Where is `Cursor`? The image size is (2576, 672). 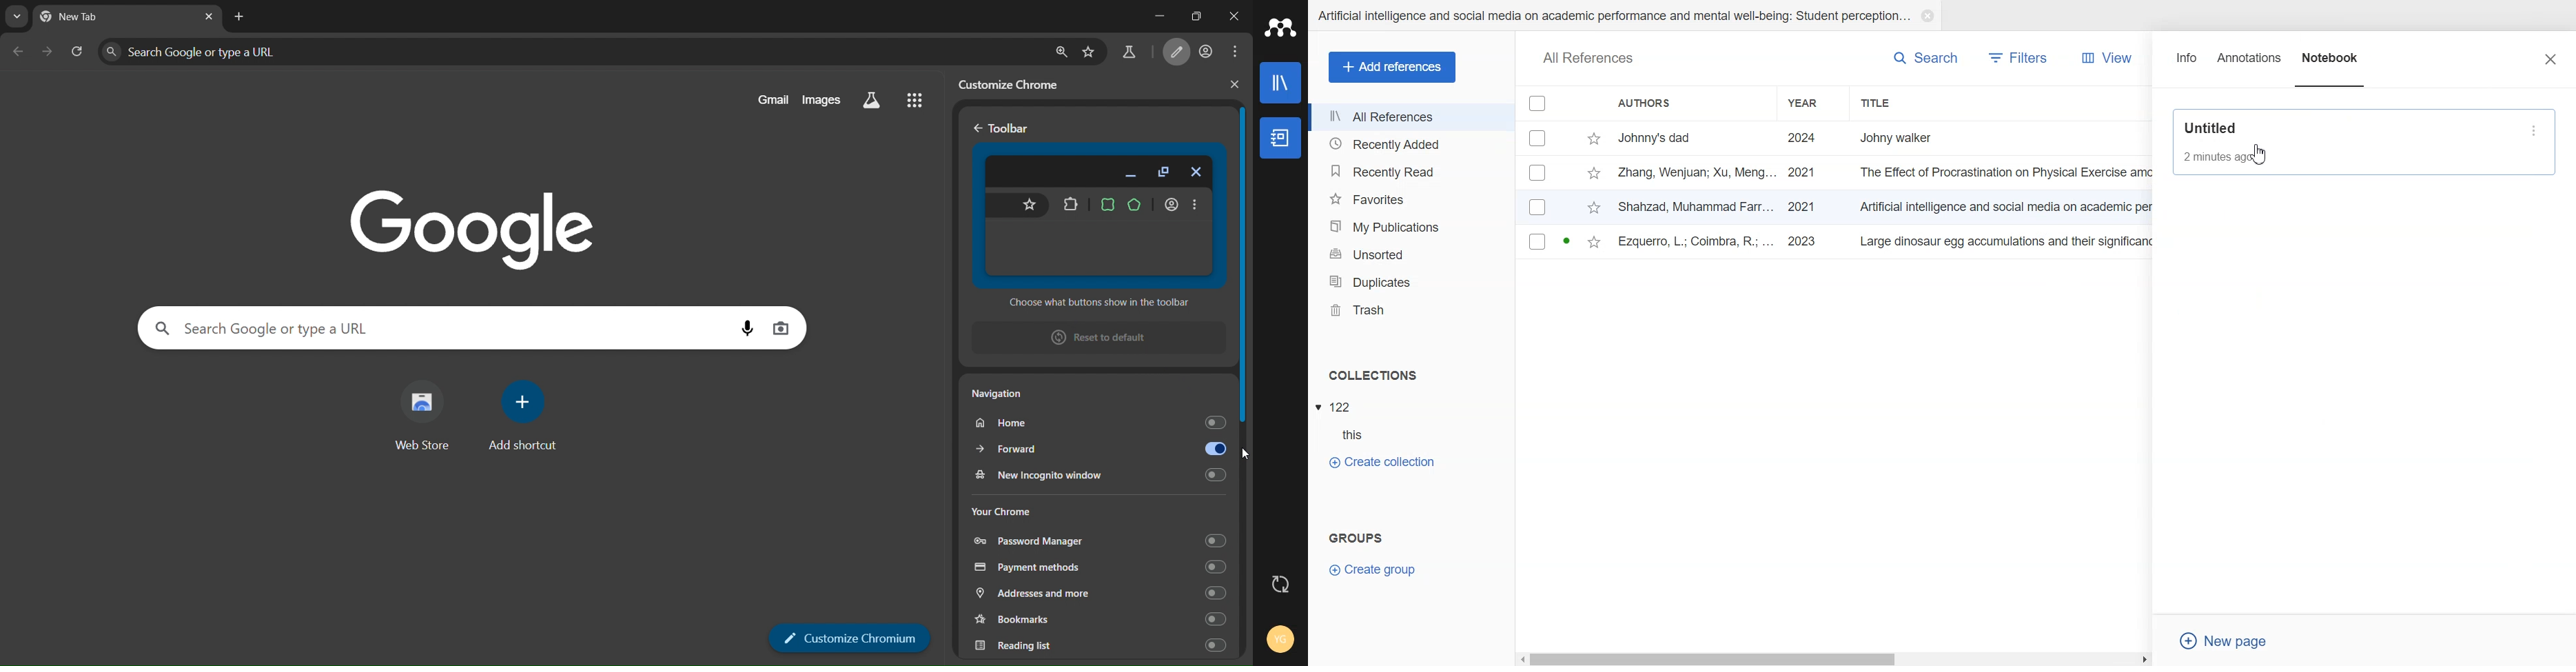 Cursor is located at coordinates (1244, 454).